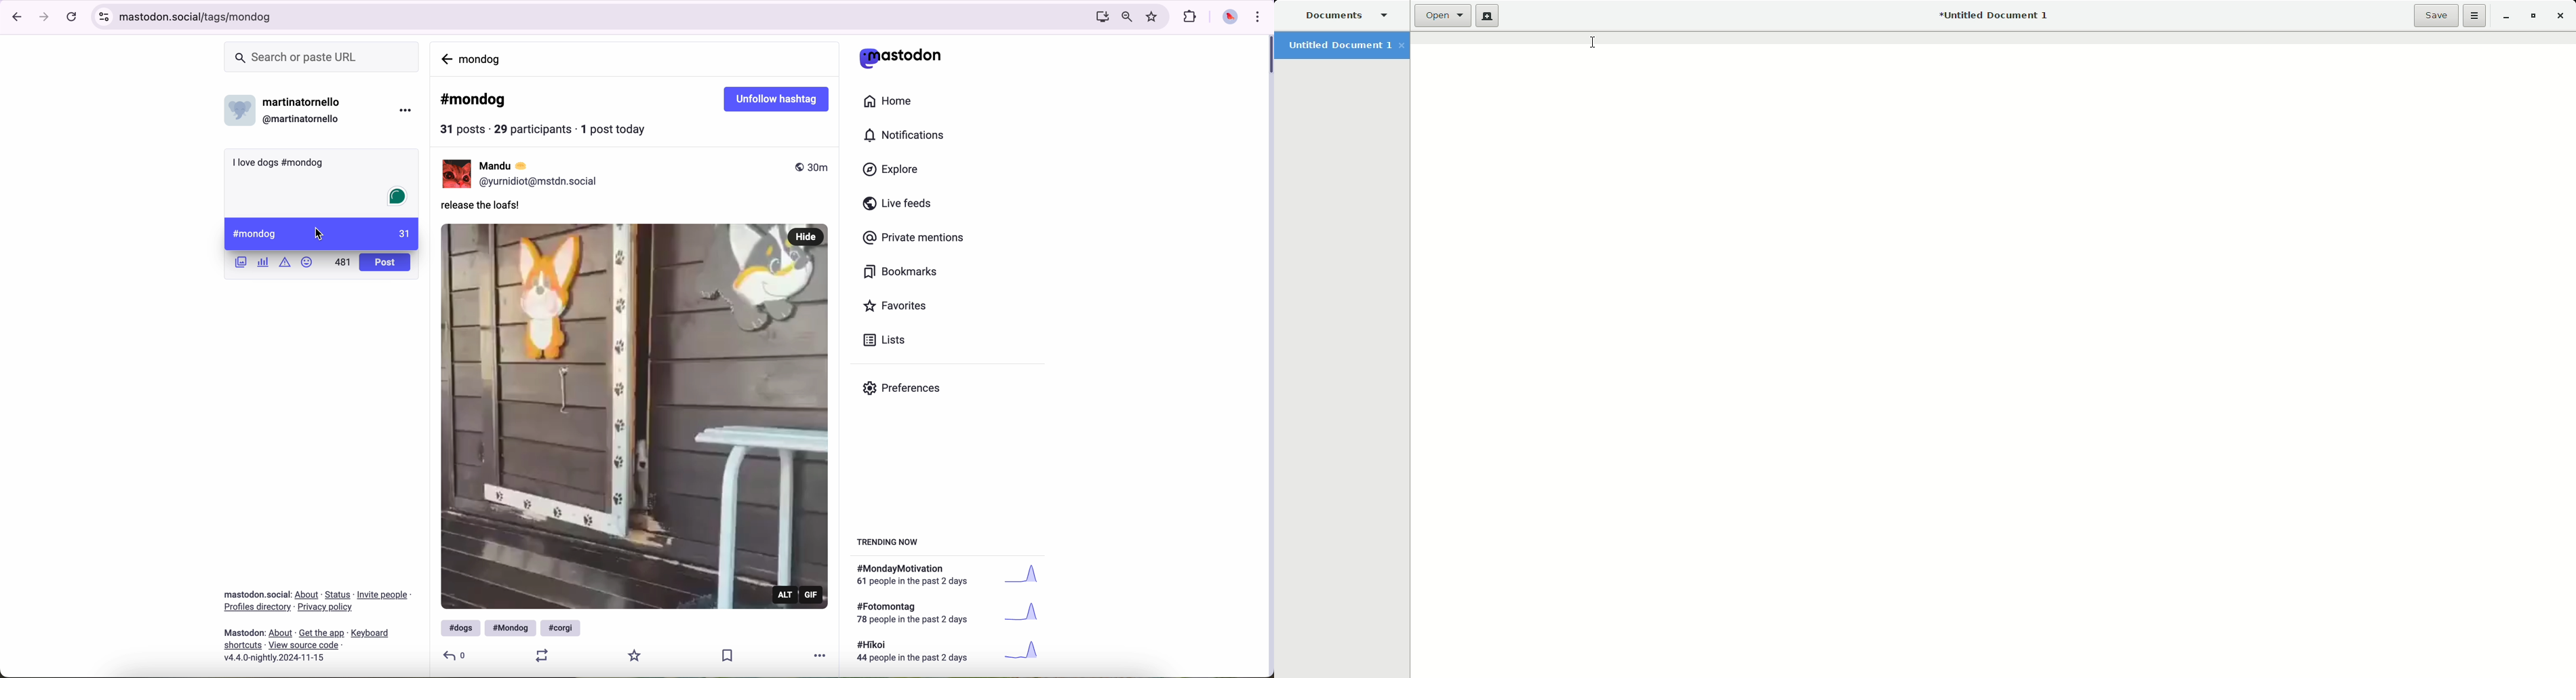 This screenshot has width=2576, height=700. I want to click on favorite, so click(636, 655).